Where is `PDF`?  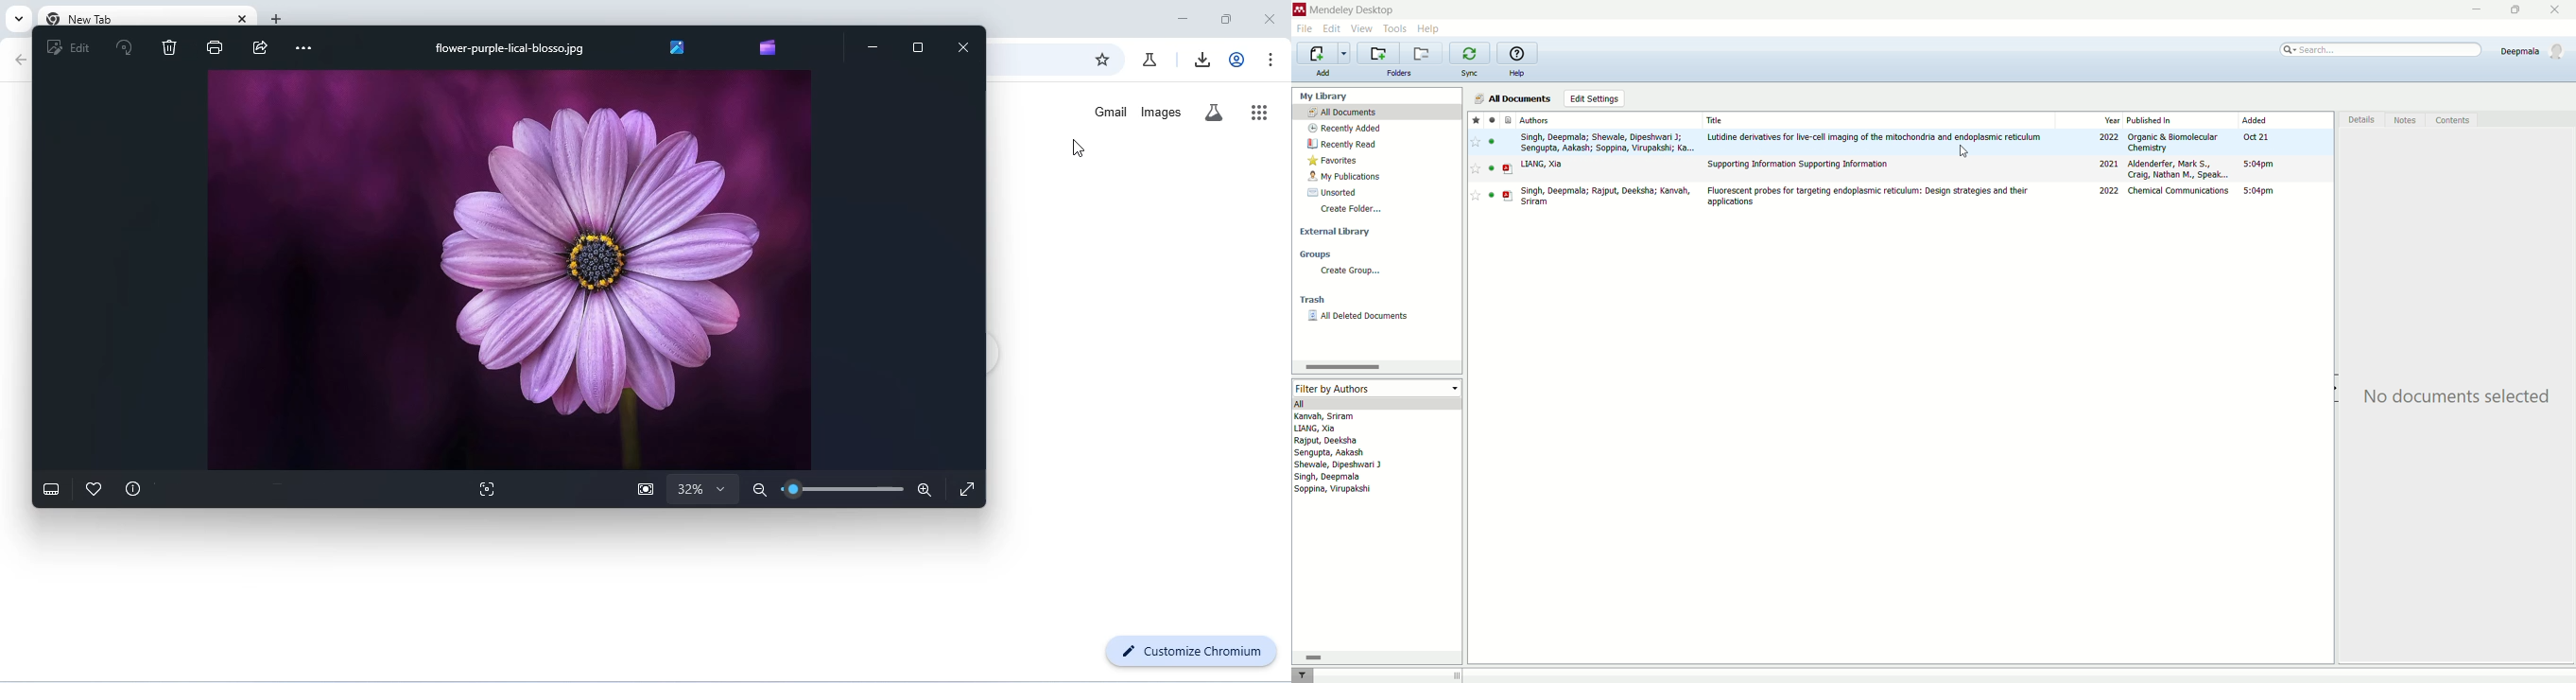 PDF is located at coordinates (1508, 196).